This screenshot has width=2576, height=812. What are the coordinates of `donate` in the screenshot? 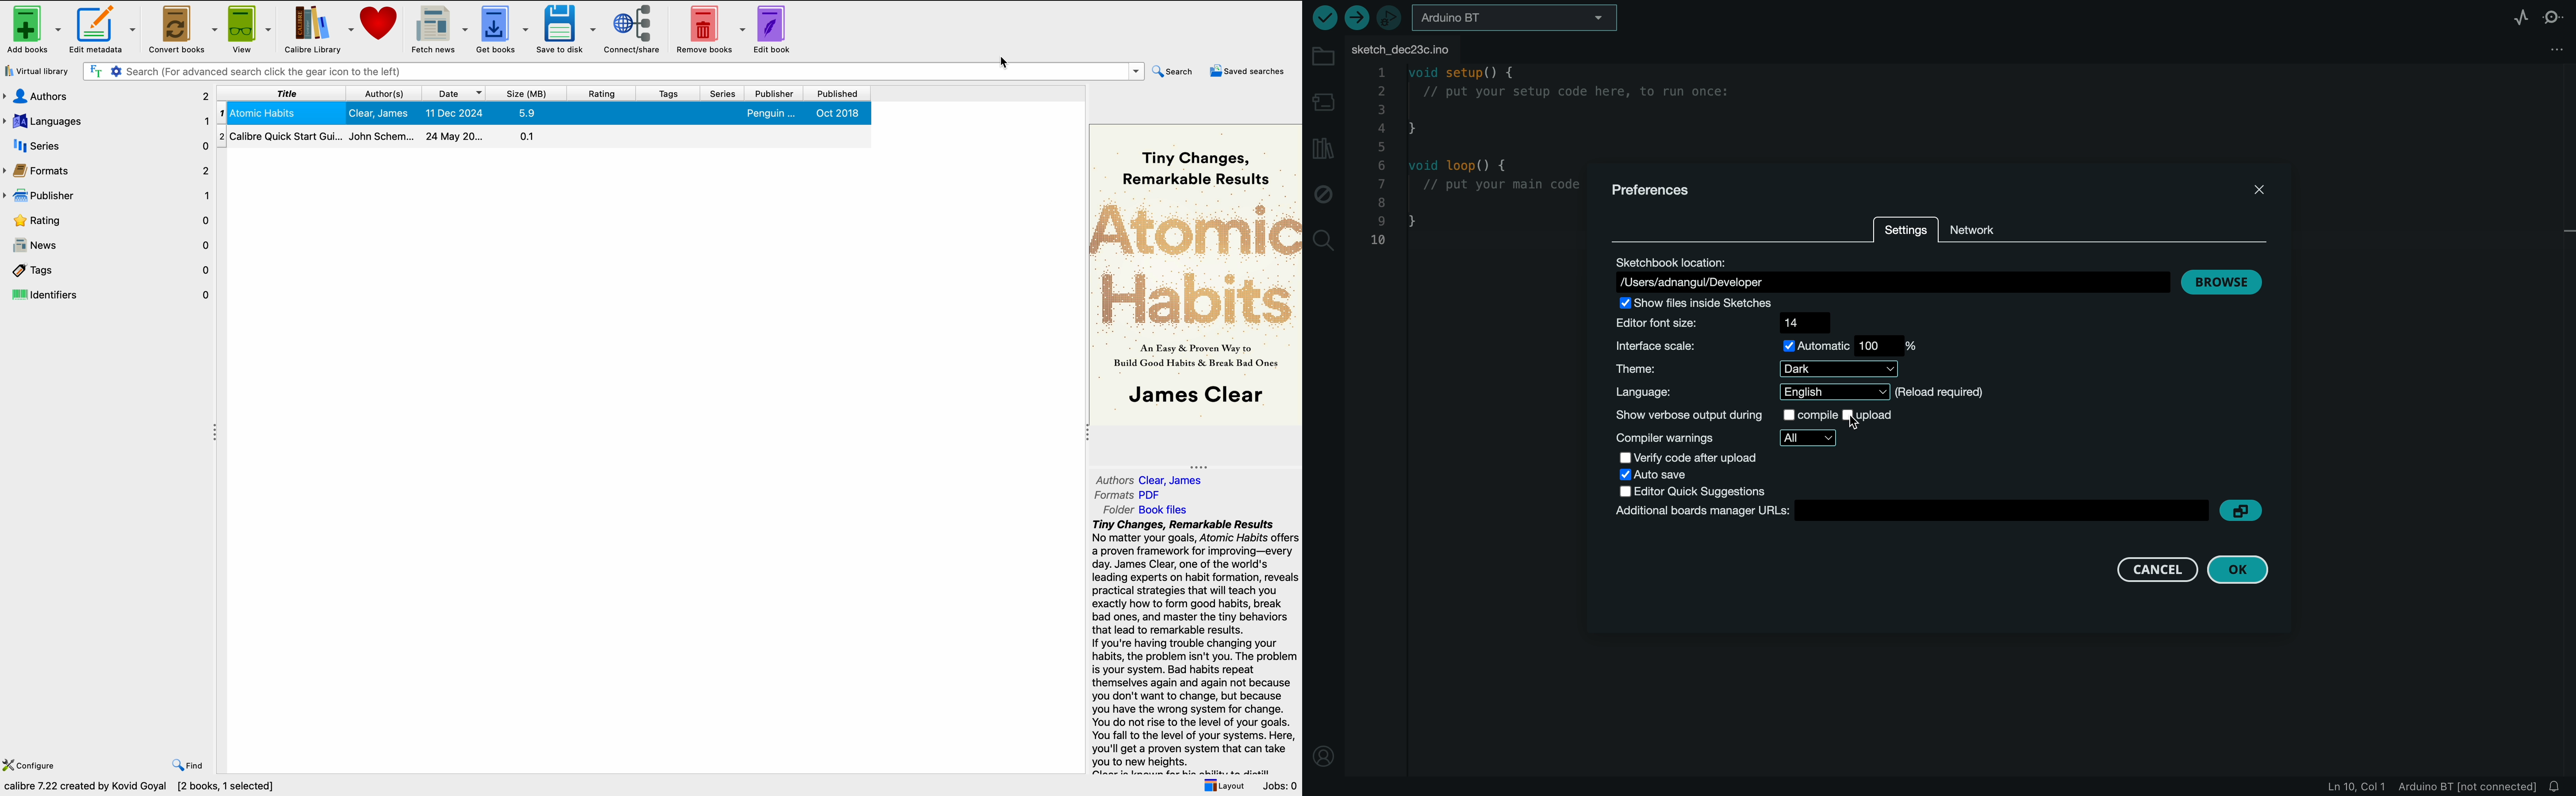 It's located at (380, 26).